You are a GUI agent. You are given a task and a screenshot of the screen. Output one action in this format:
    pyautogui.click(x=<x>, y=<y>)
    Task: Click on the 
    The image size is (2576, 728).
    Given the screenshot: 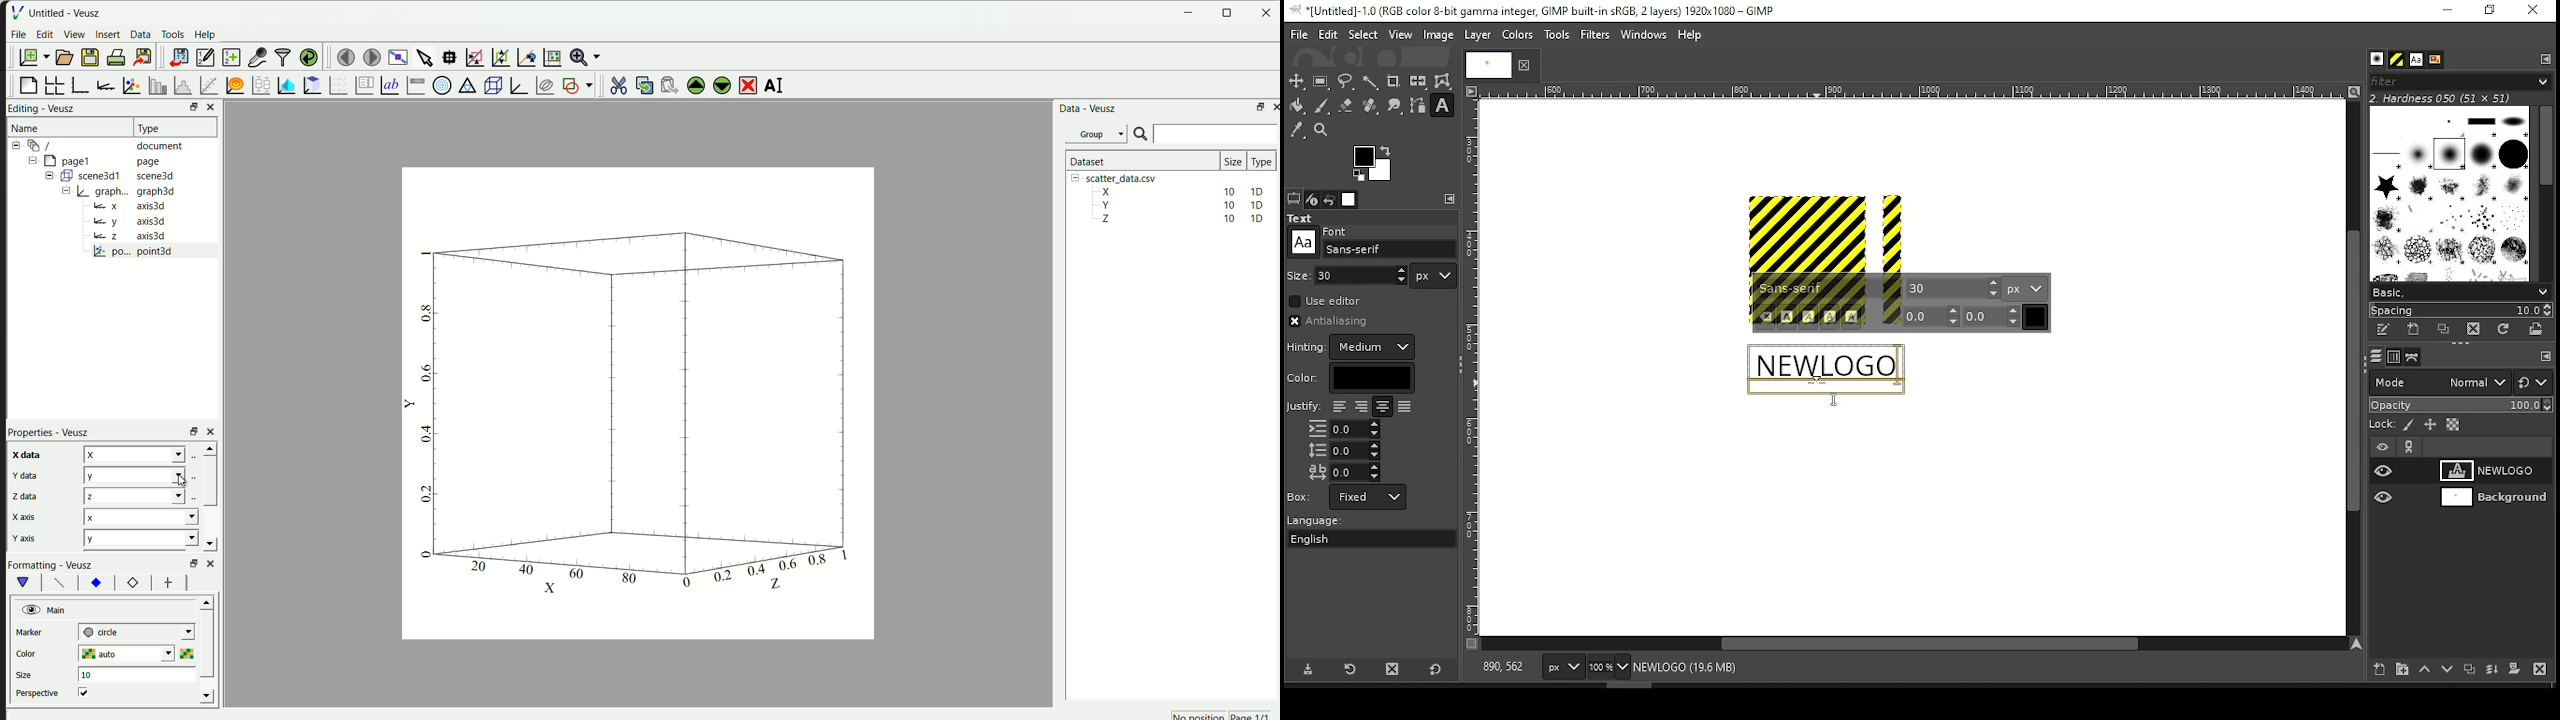 What is the action you would take?
    pyautogui.click(x=1337, y=229)
    